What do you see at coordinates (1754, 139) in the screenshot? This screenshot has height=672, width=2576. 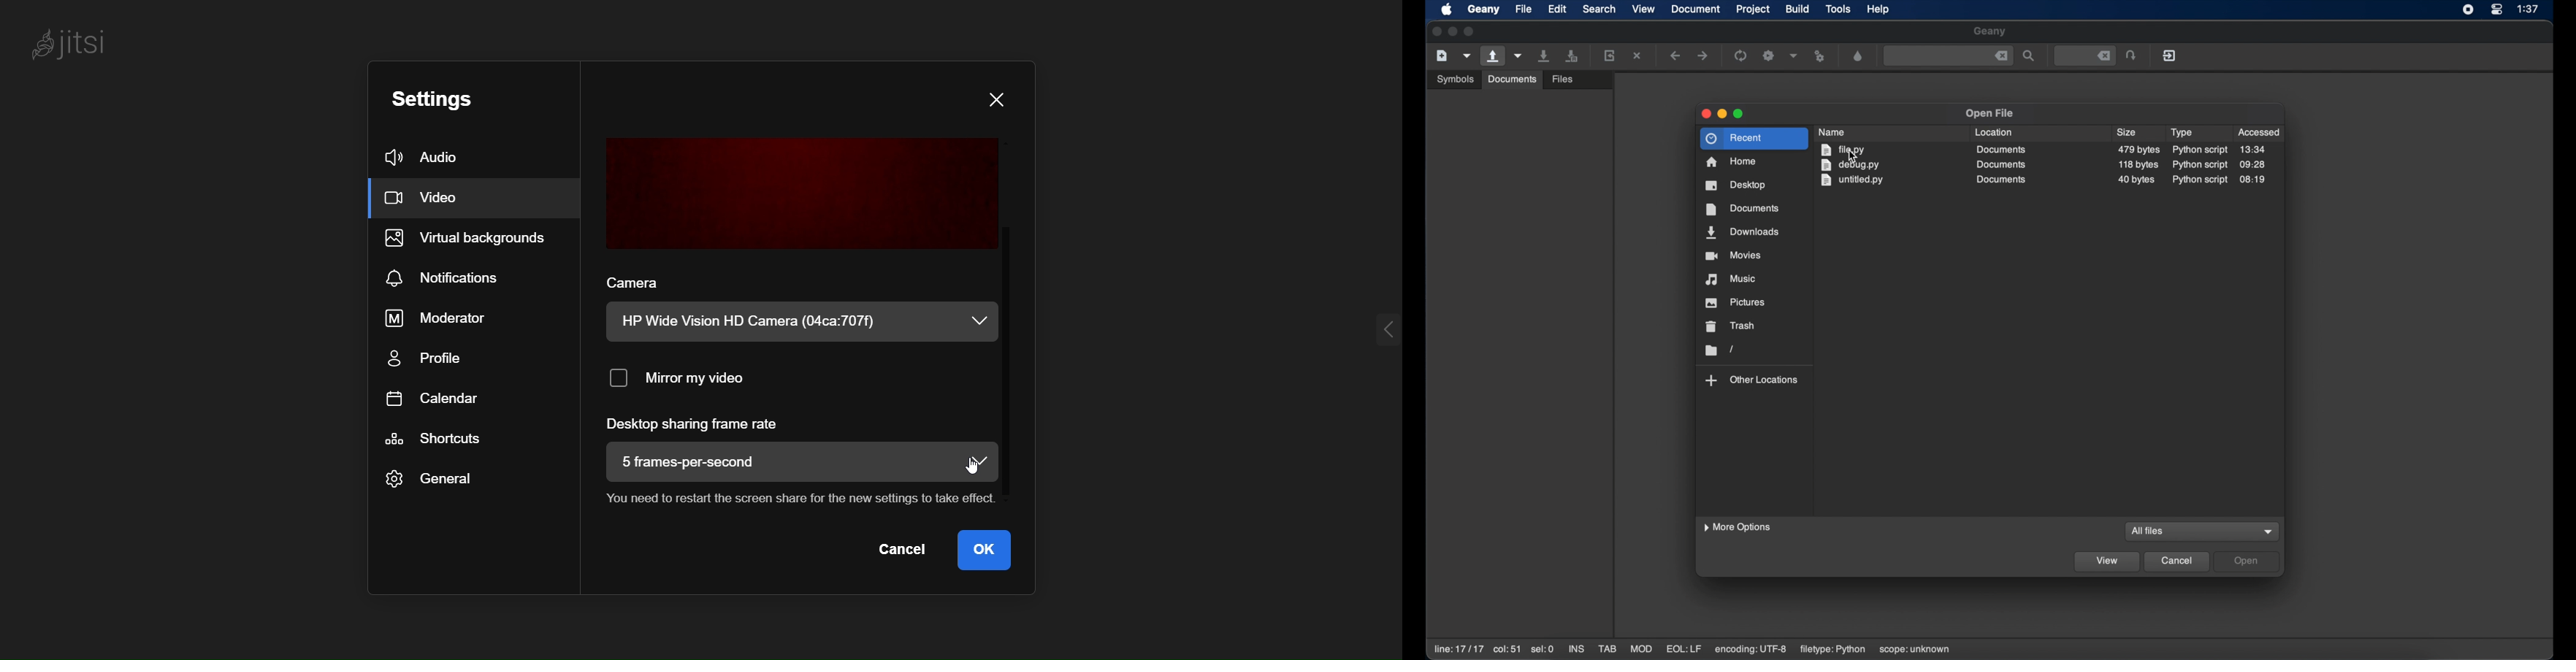 I see `recent` at bounding box center [1754, 139].